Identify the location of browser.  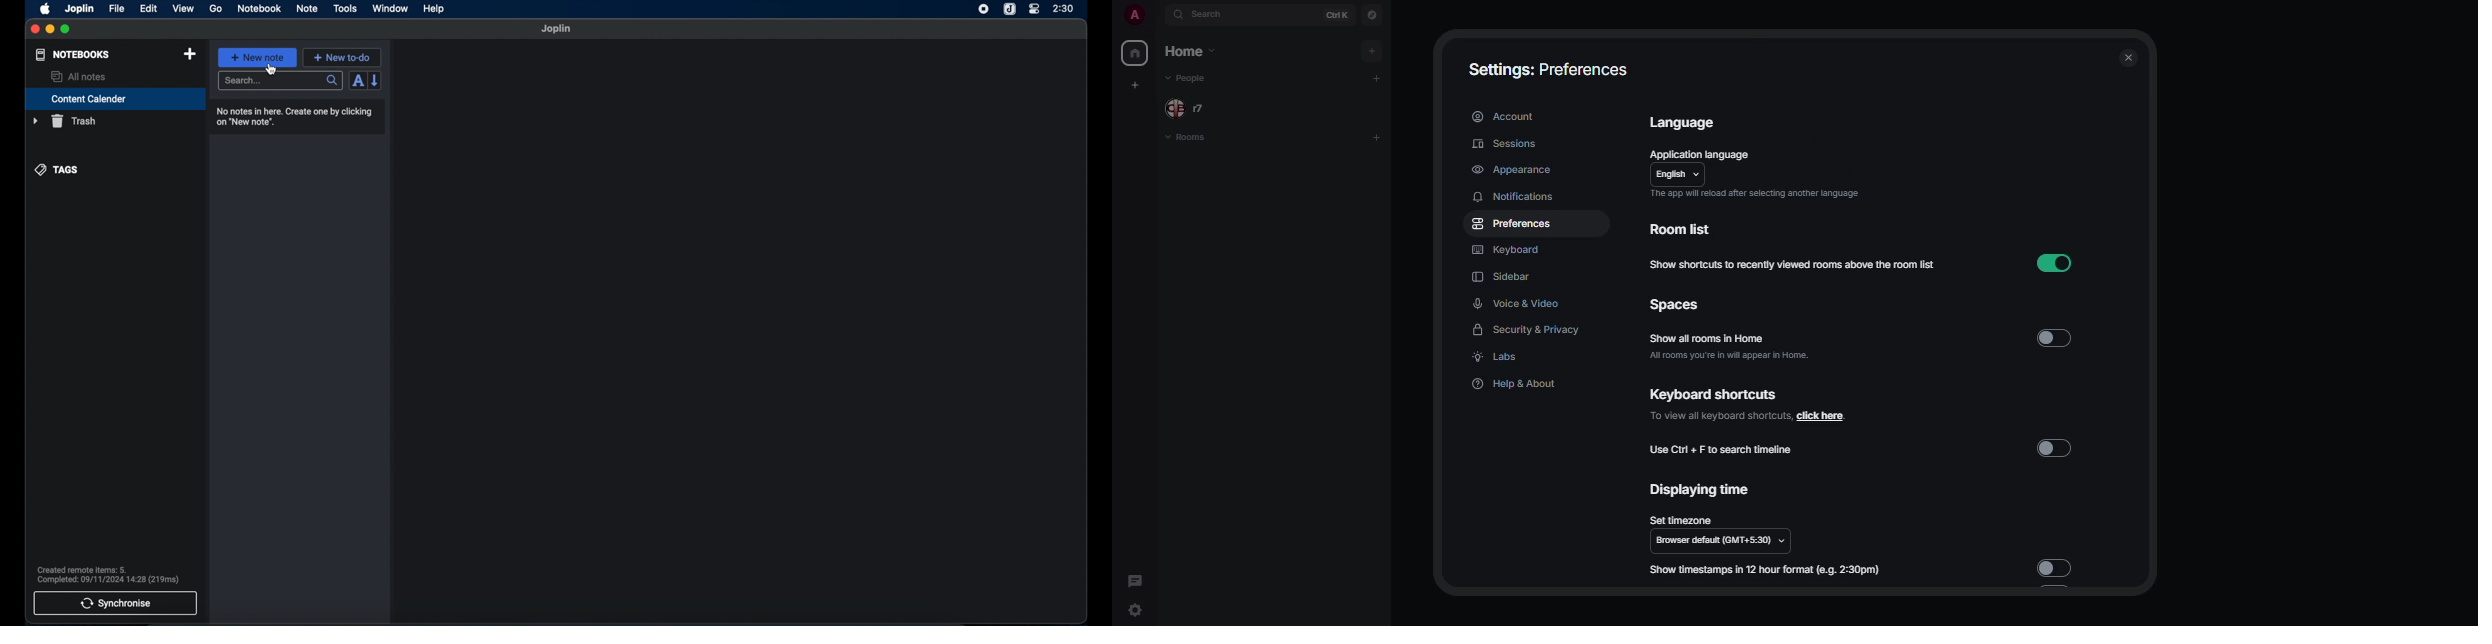
(1722, 541).